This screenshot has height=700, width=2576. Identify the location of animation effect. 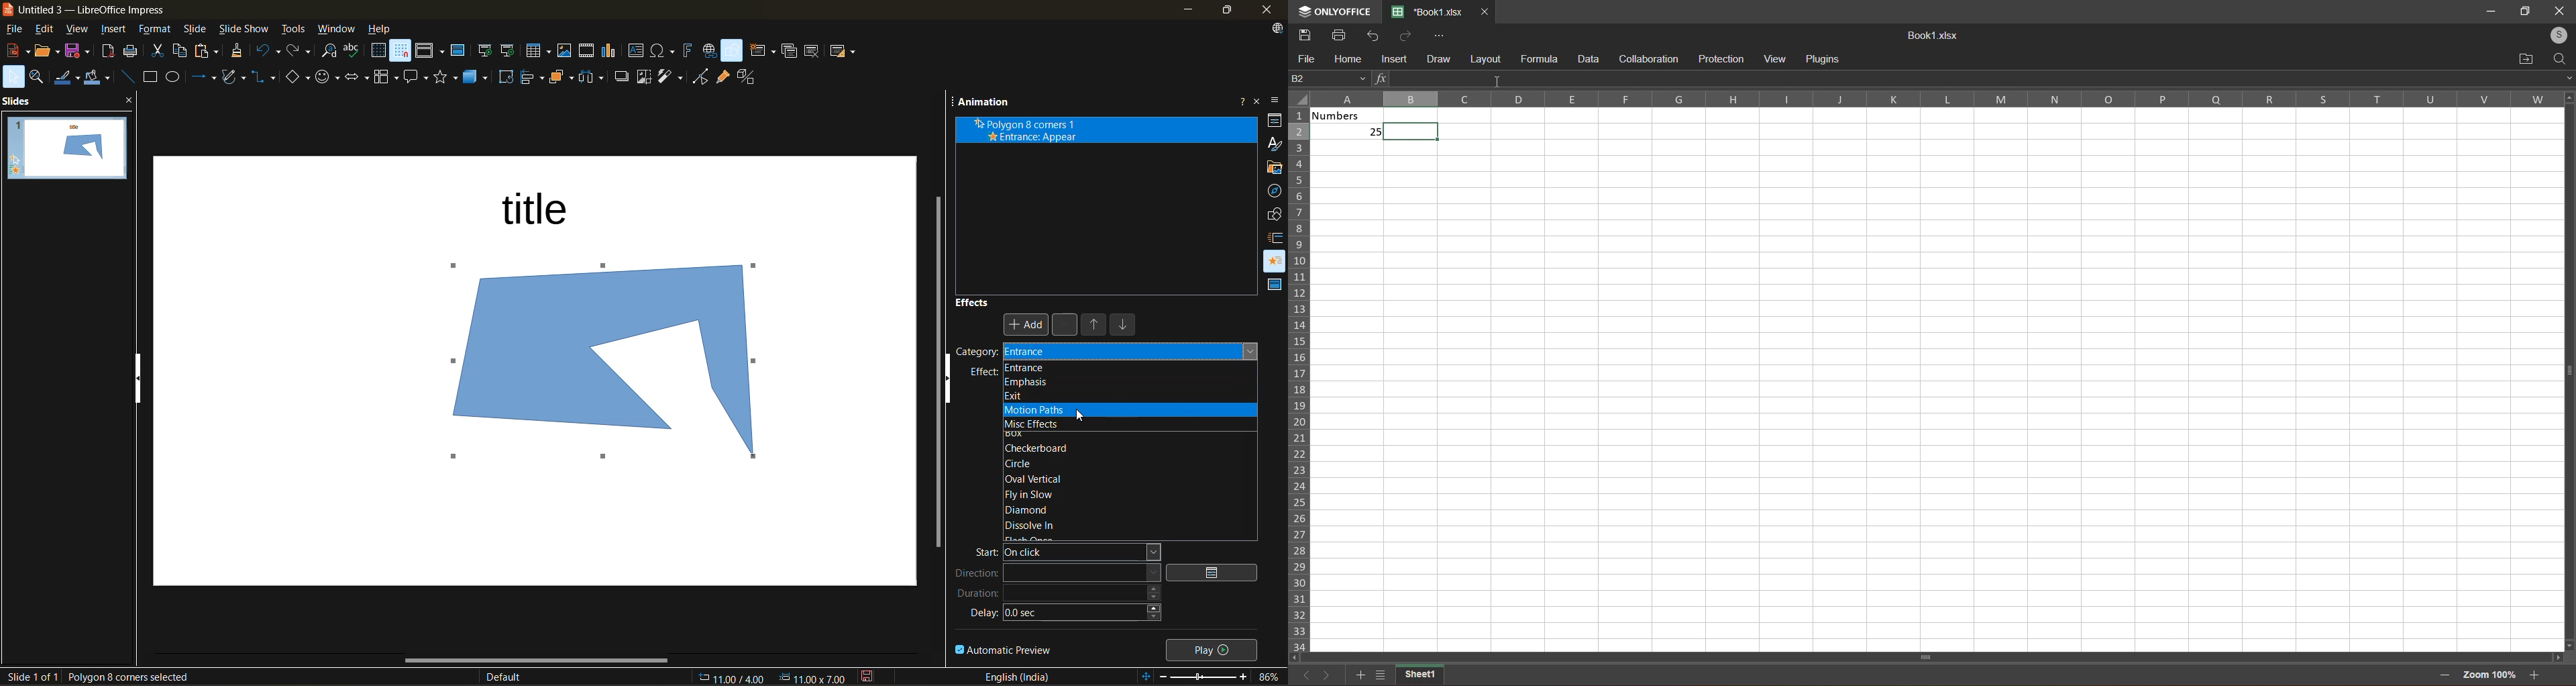
(1109, 130).